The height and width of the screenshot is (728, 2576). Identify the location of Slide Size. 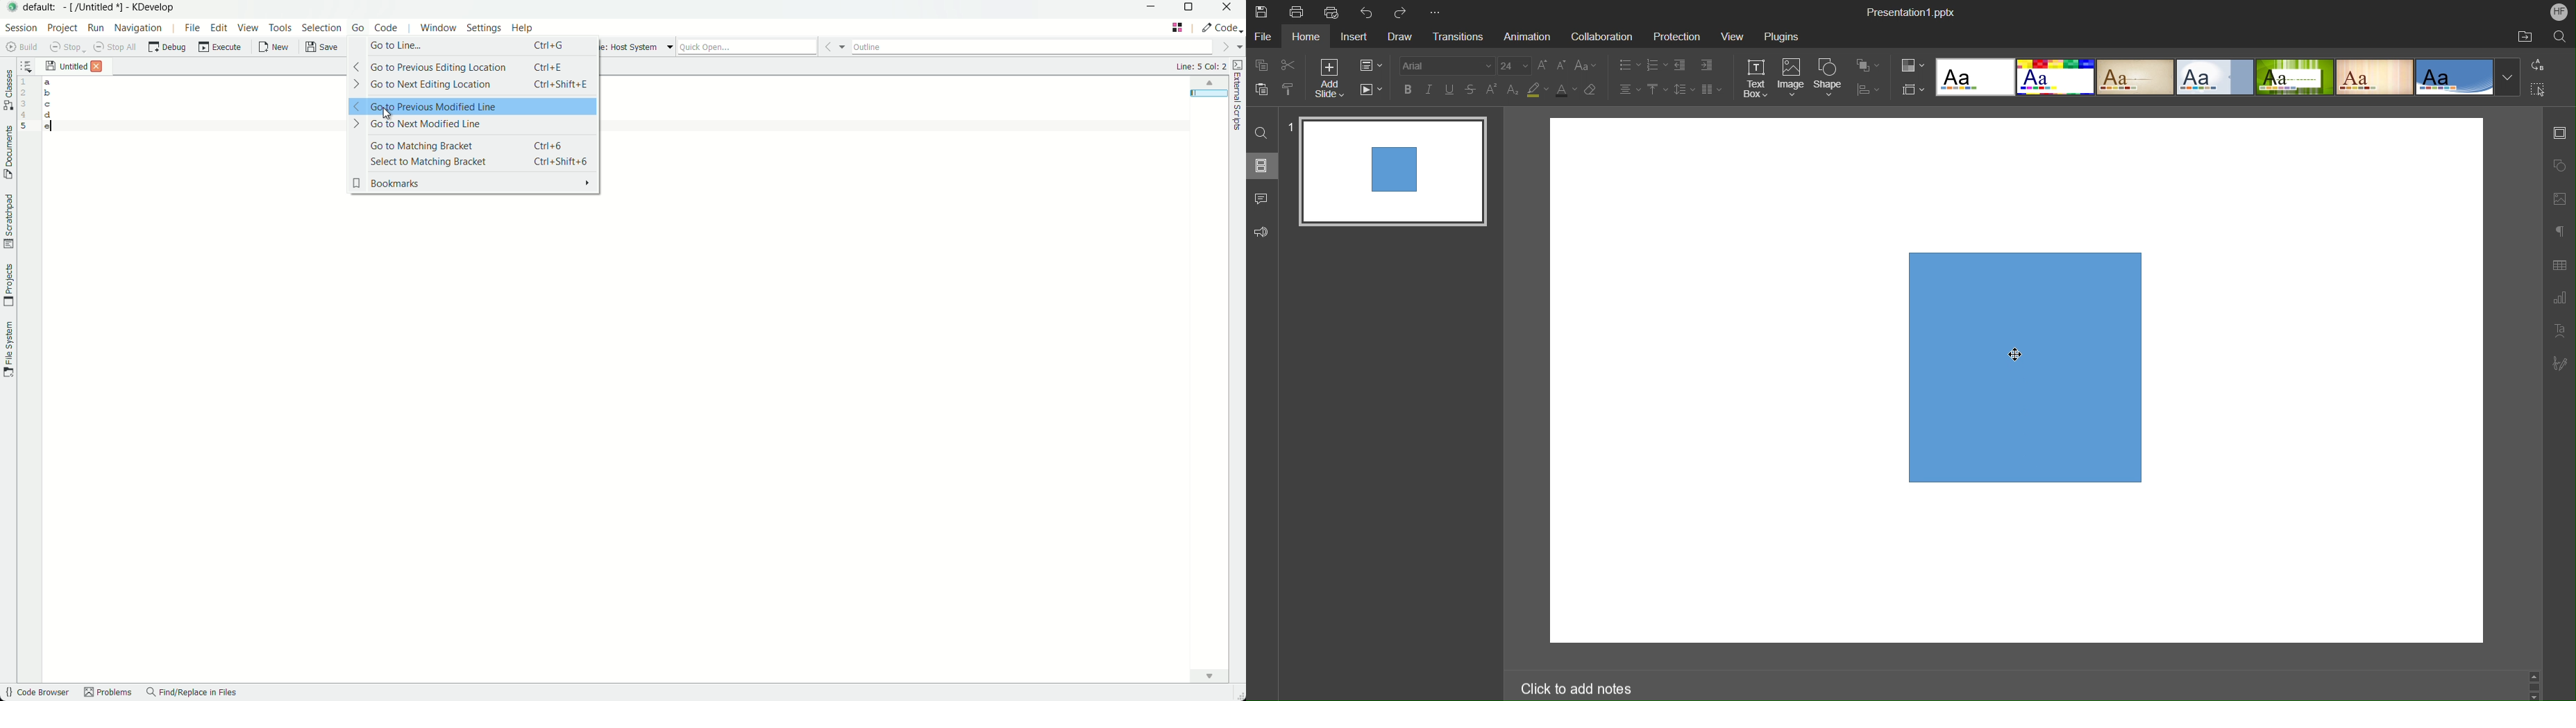
(1912, 89).